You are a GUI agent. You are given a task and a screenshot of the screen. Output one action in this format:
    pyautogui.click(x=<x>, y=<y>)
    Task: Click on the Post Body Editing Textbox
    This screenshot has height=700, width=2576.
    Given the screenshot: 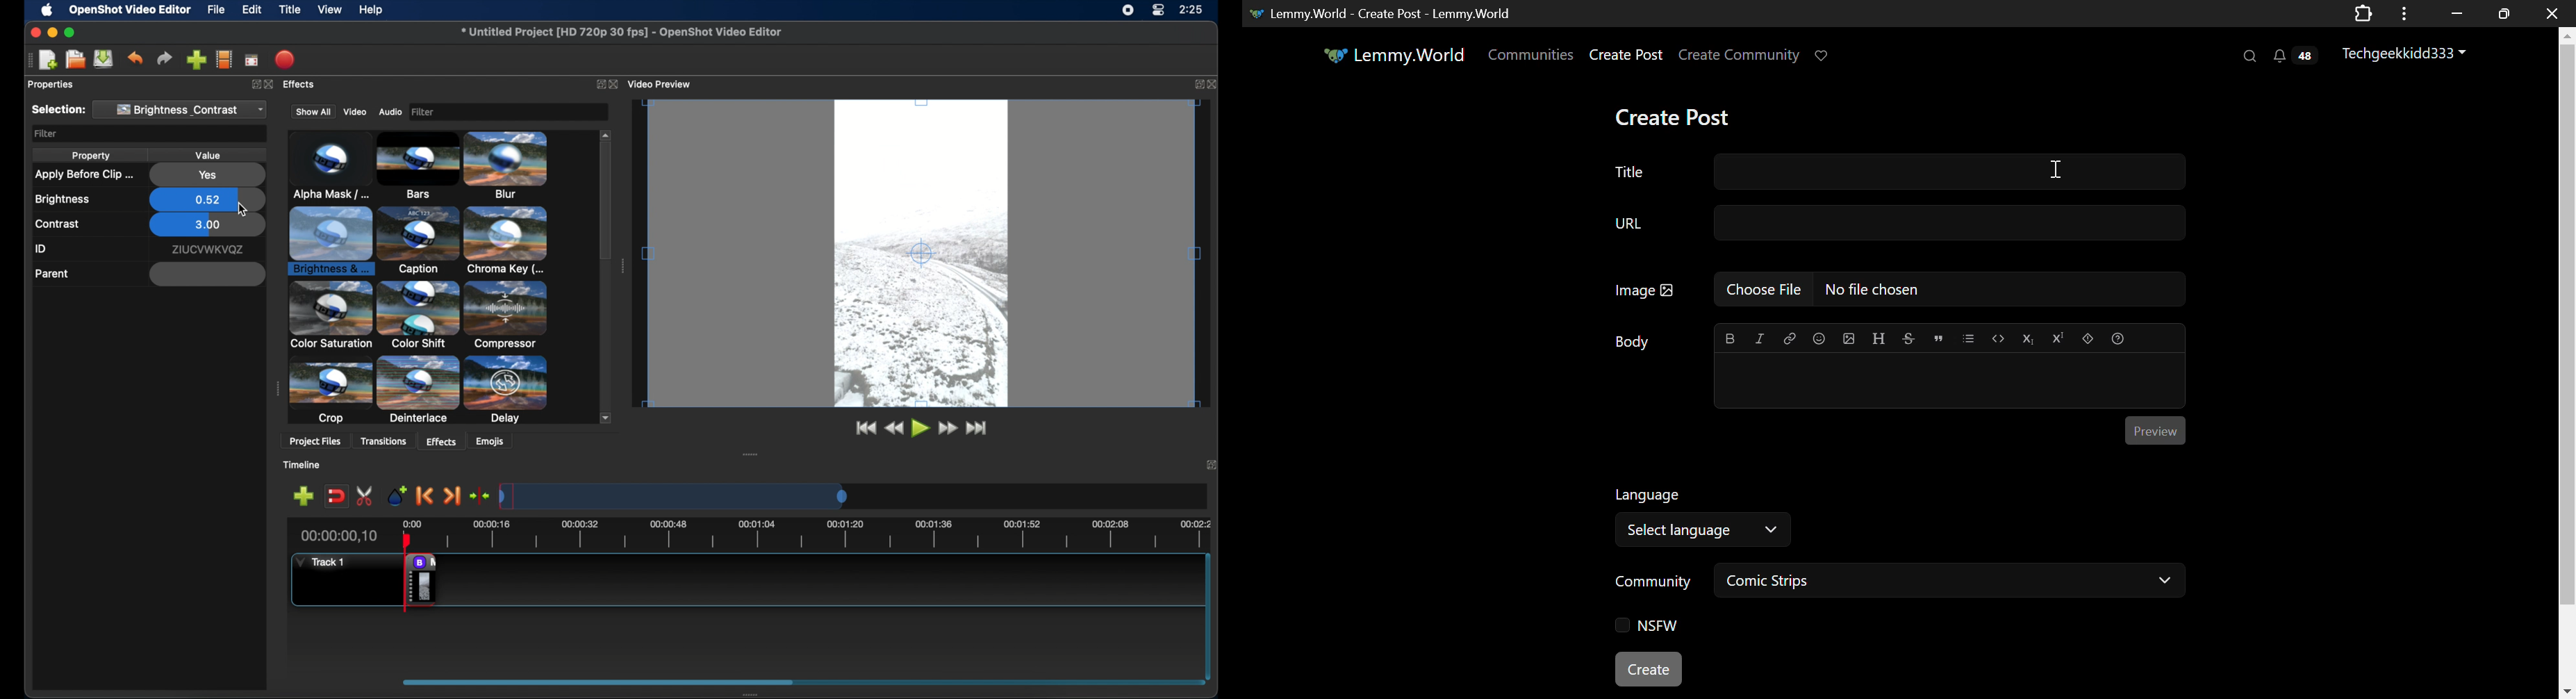 What is the action you would take?
    pyautogui.click(x=1947, y=382)
    